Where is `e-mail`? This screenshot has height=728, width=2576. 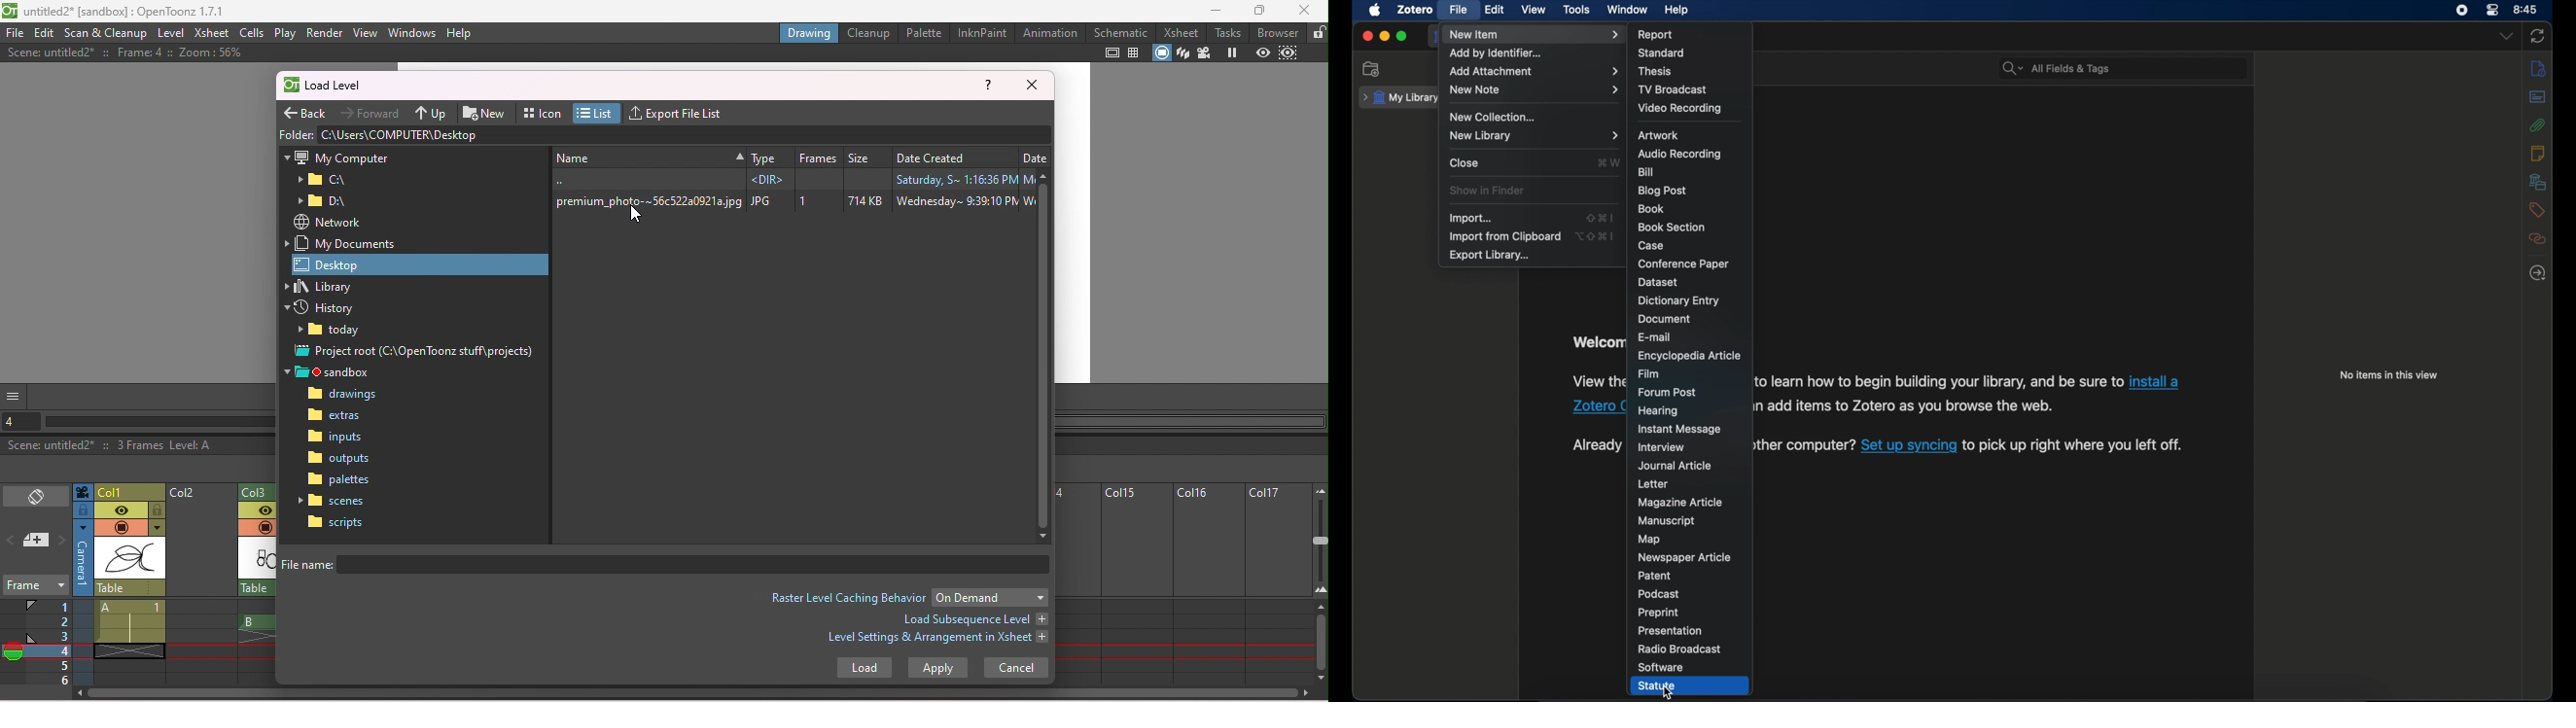 e-mail is located at coordinates (1656, 336).